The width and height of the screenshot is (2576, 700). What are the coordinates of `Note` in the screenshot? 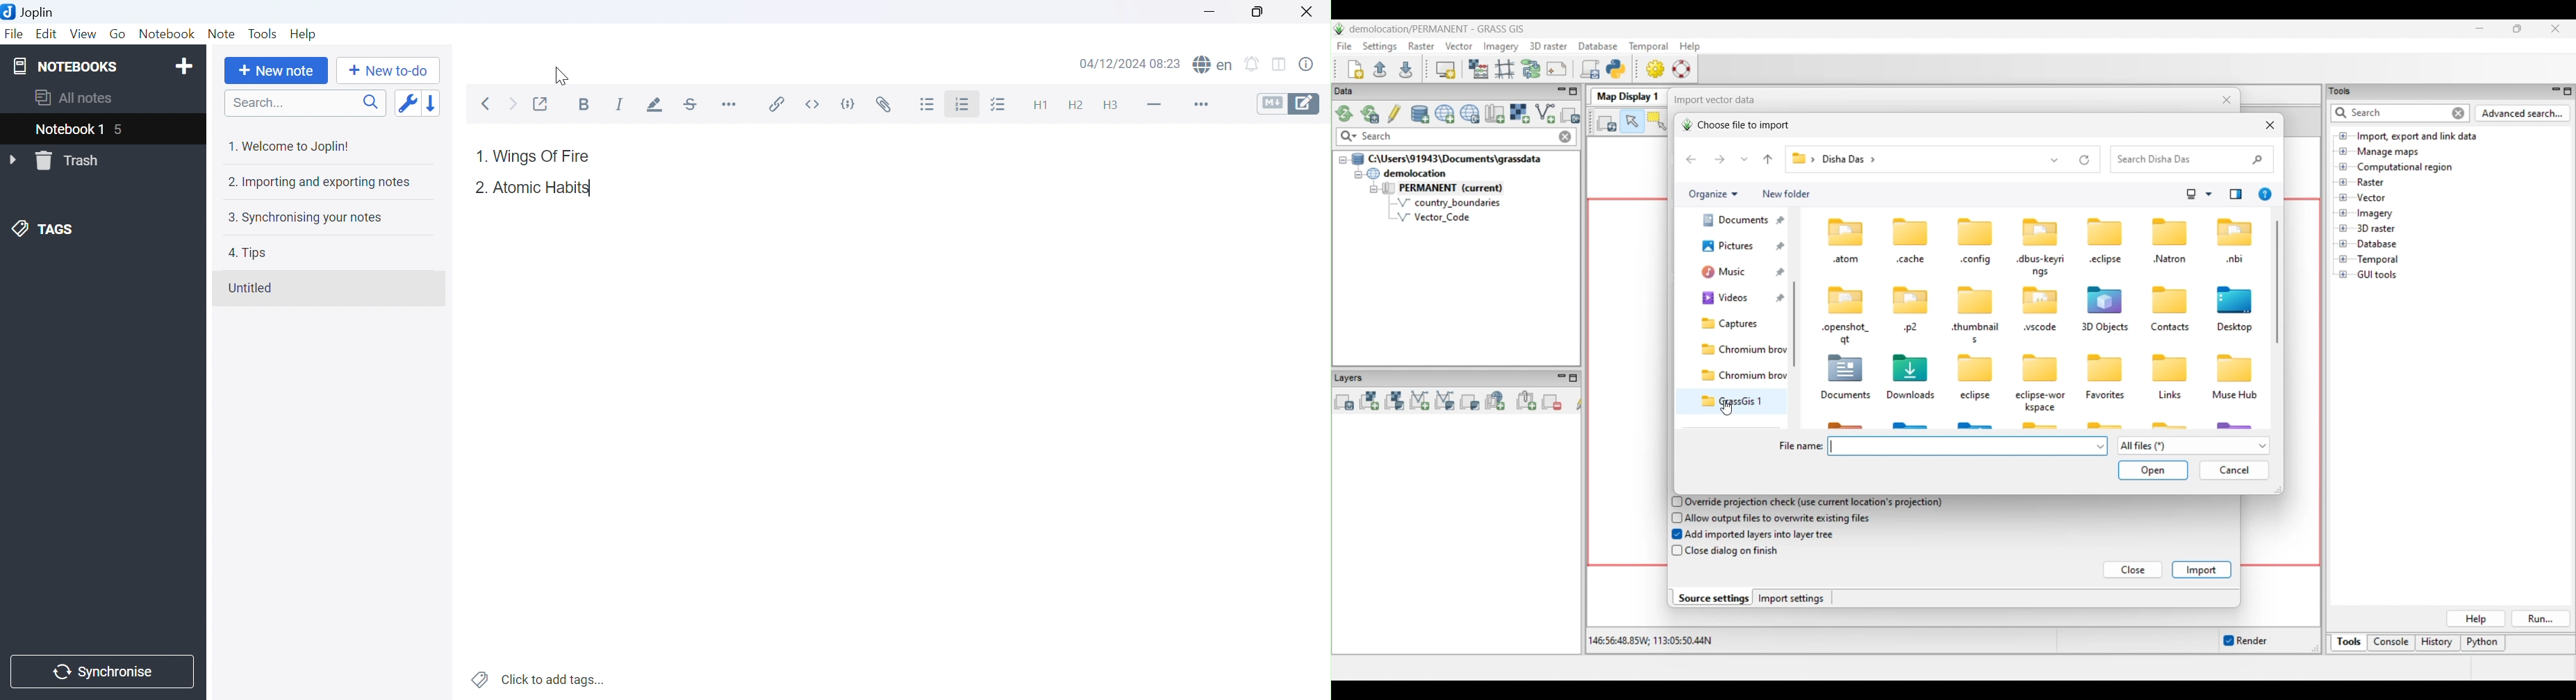 It's located at (224, 32).